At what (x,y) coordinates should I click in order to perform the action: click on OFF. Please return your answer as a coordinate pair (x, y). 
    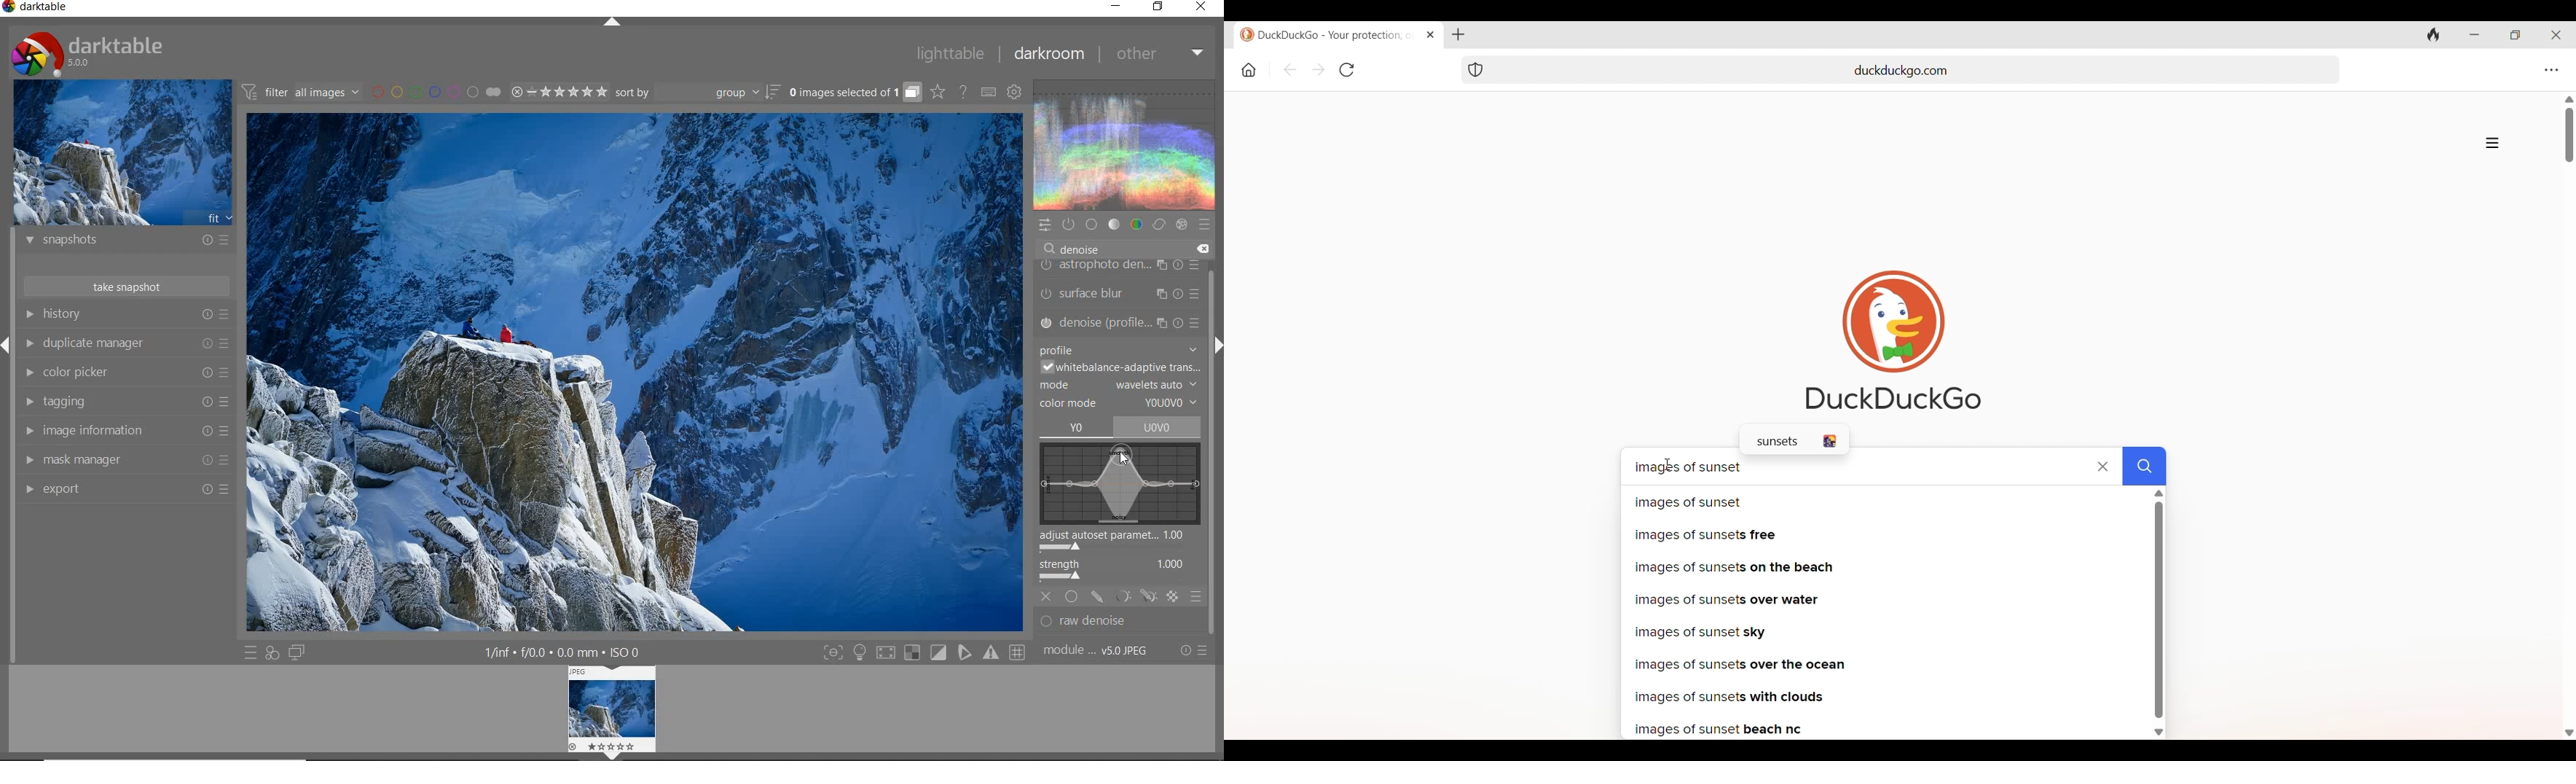
    Looking at the image, I should click on (1047, 596).